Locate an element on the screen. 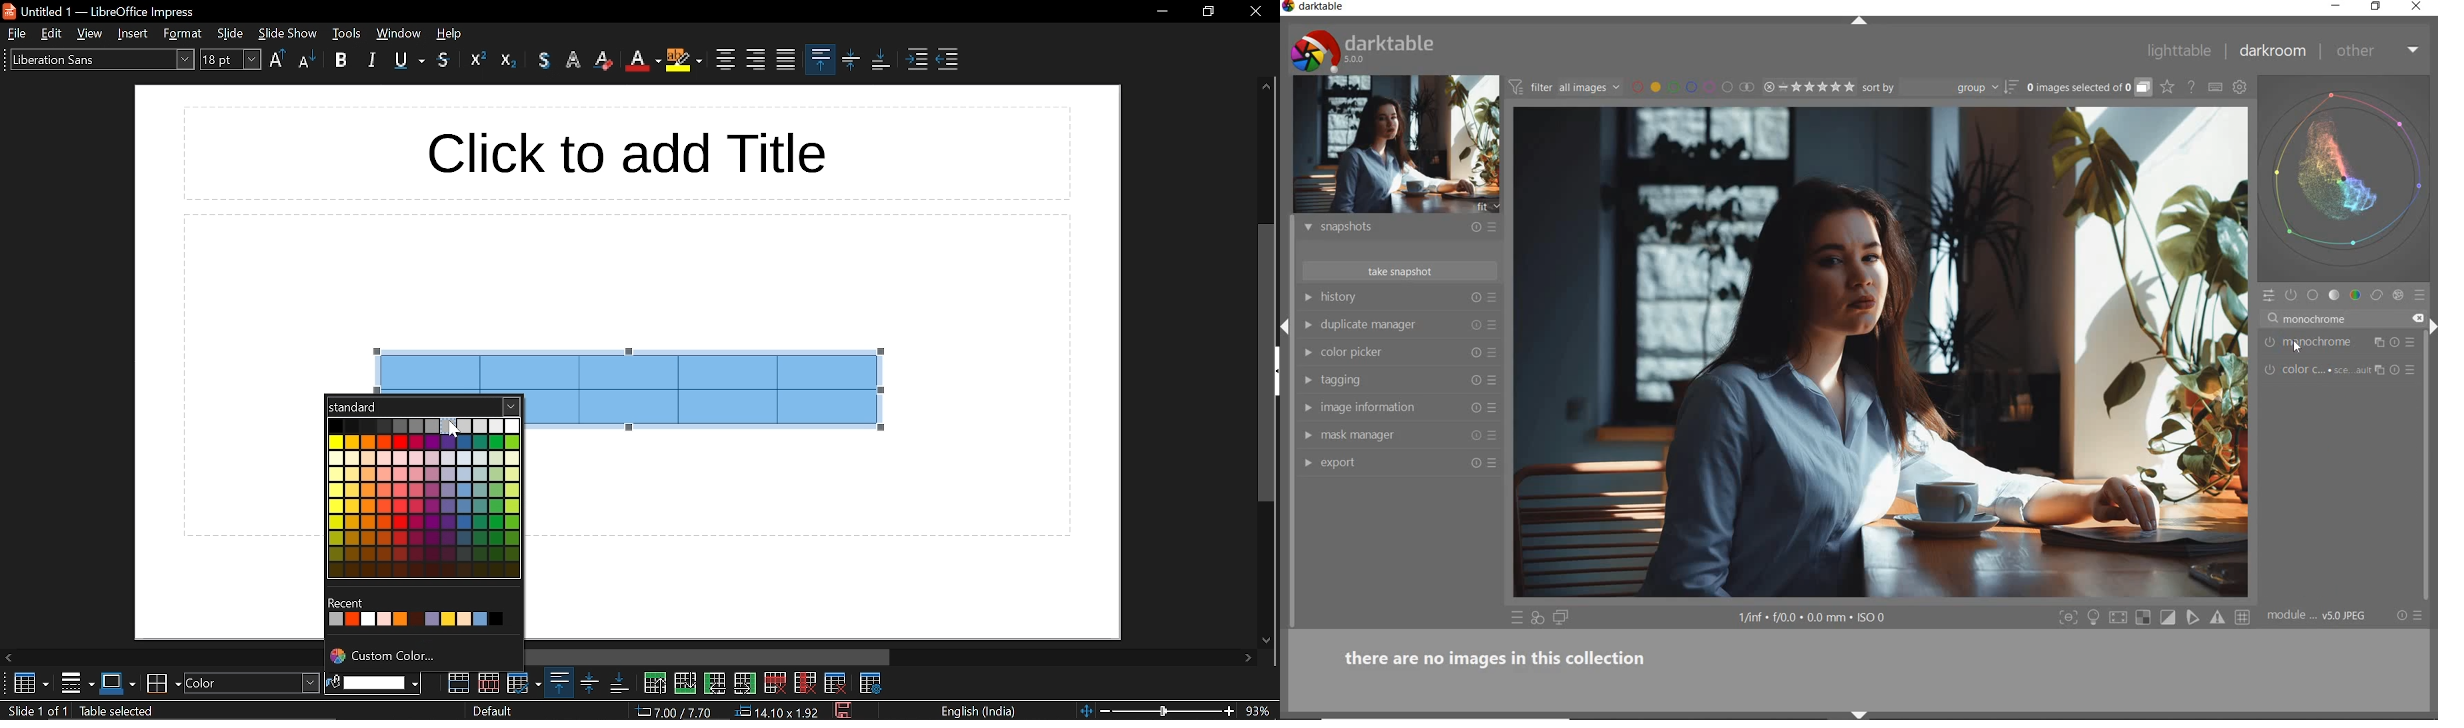 This screenshot has height=728, width=2464. filter images based on their module order is located at coordinates (1566, 89).